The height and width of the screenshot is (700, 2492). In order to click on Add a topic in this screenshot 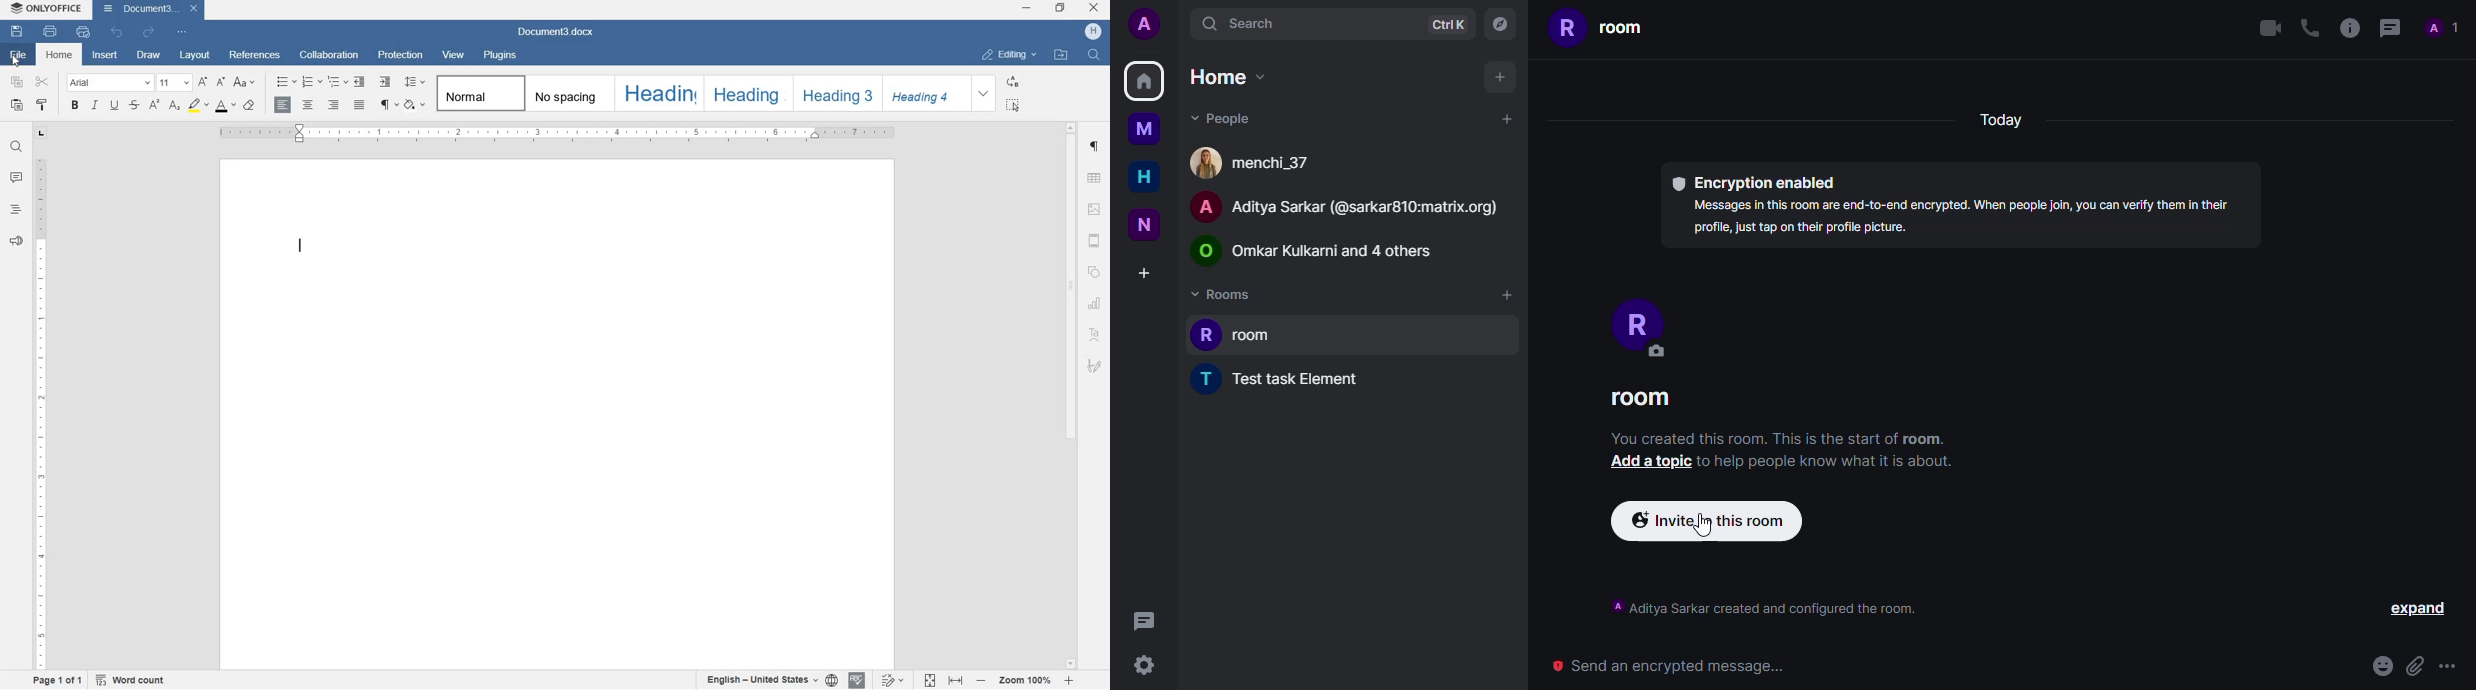, I will do `click(1639, 463)`.